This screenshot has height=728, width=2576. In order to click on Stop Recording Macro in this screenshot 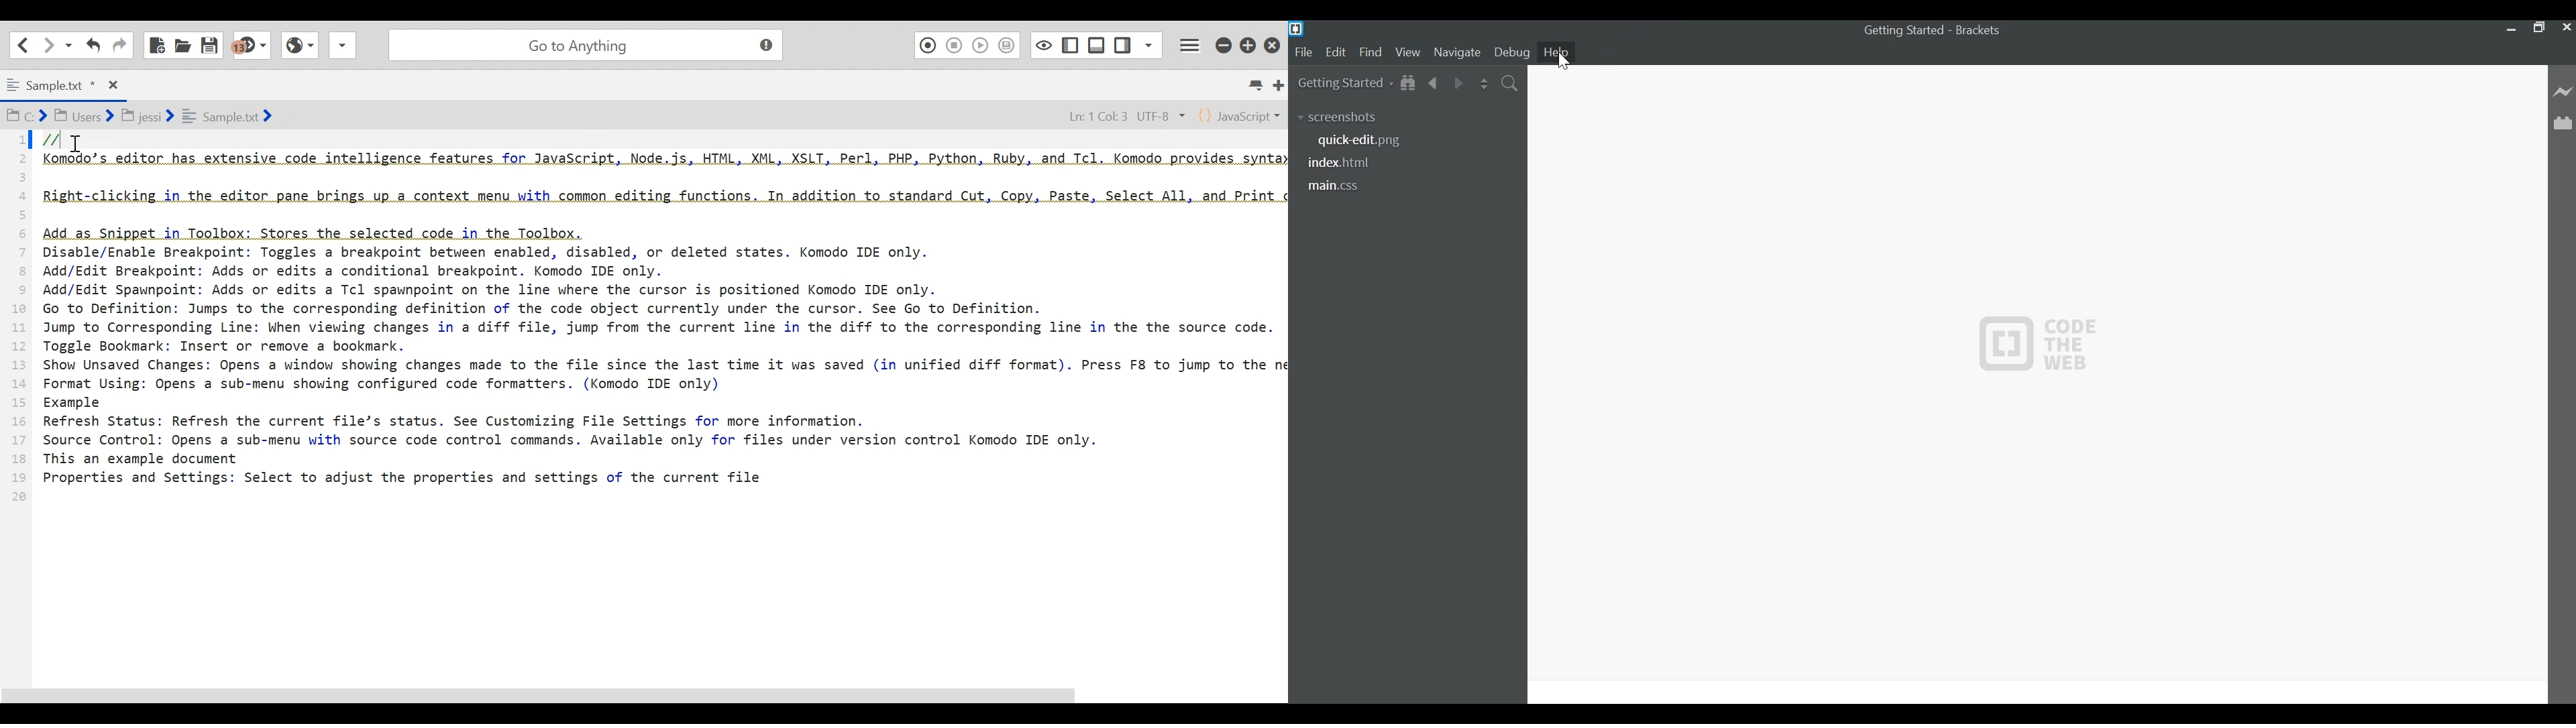, I will do `click(955, 45)`.